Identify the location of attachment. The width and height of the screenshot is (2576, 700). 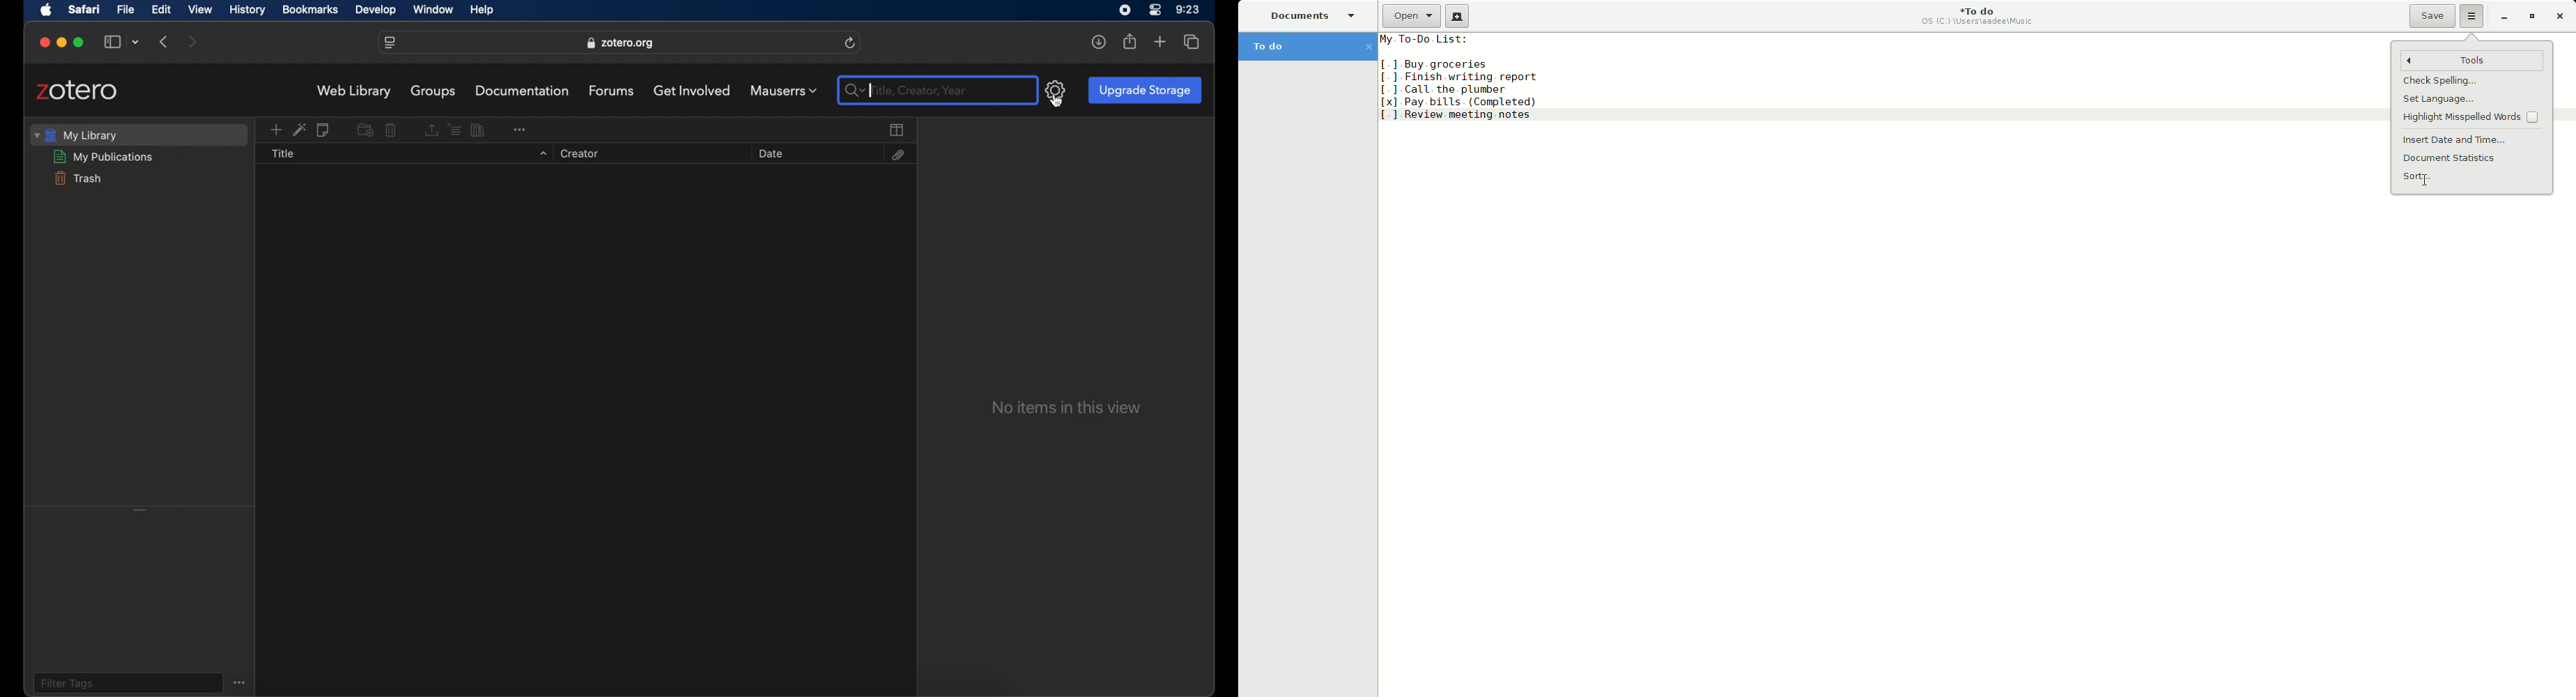
(897, 155).